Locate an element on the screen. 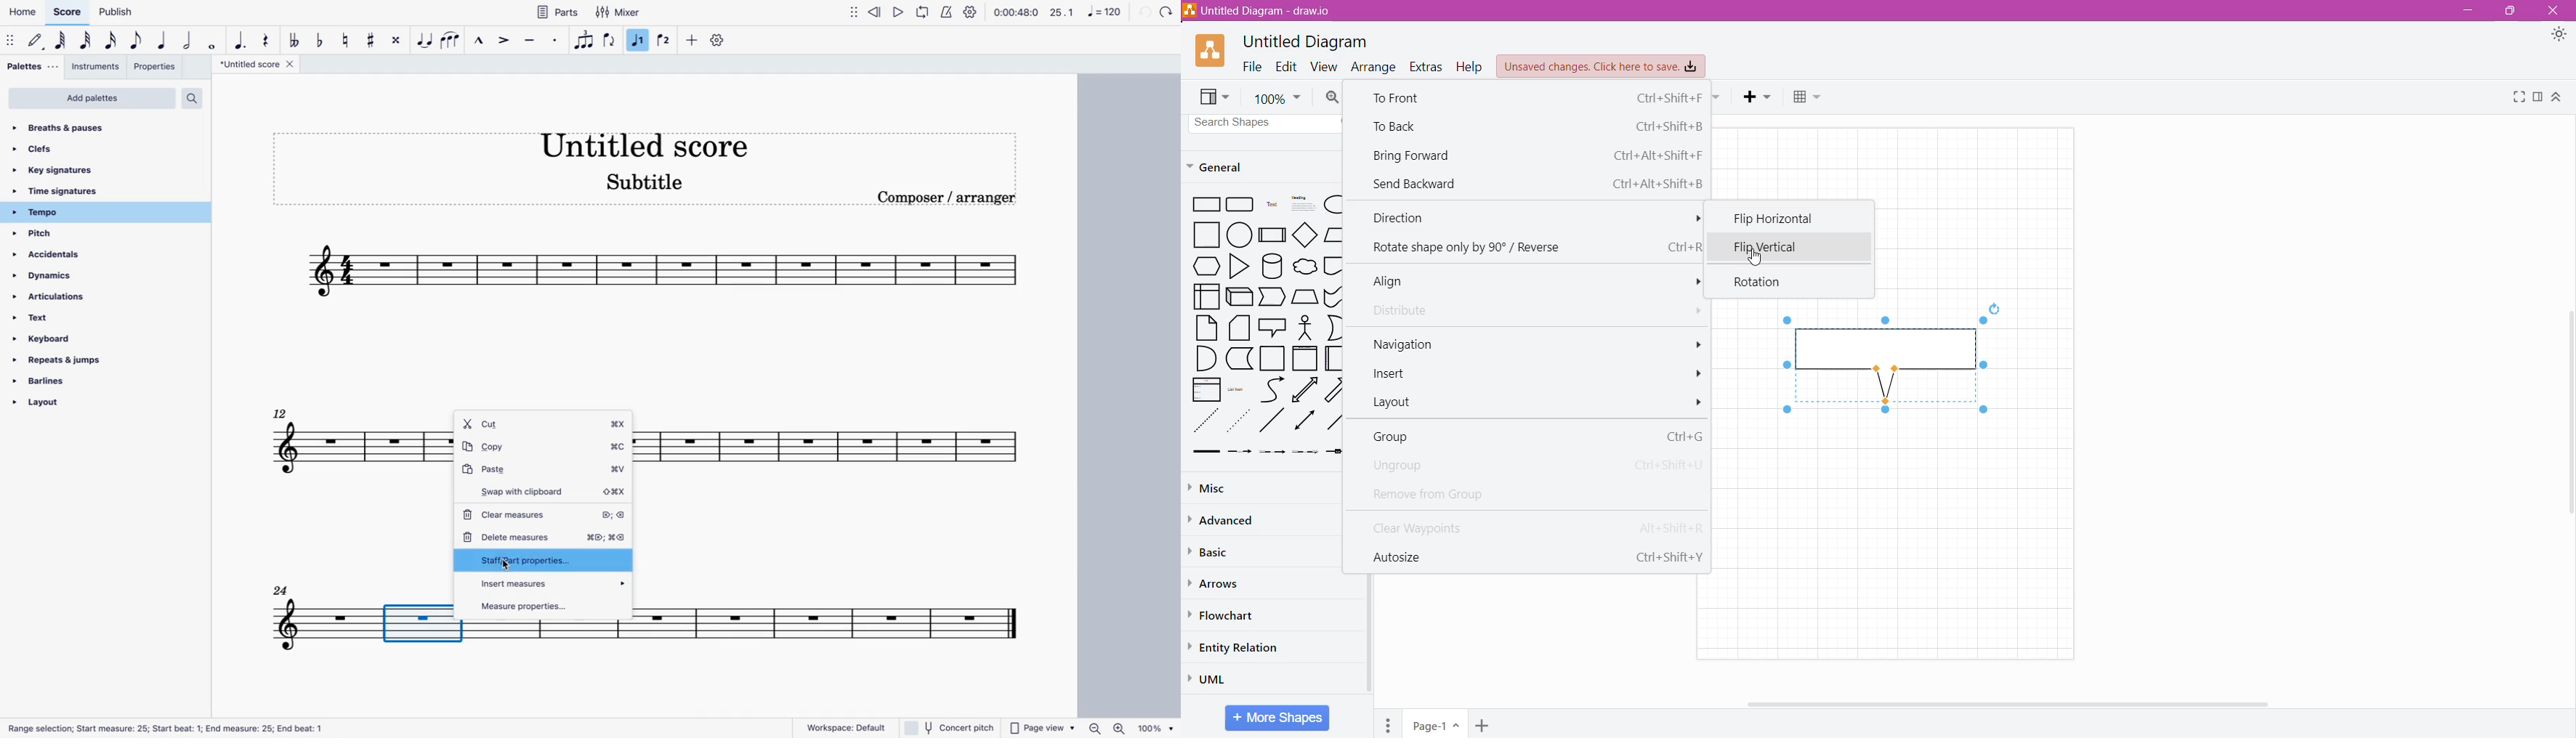  list item is located at coordinates (1239, 389).